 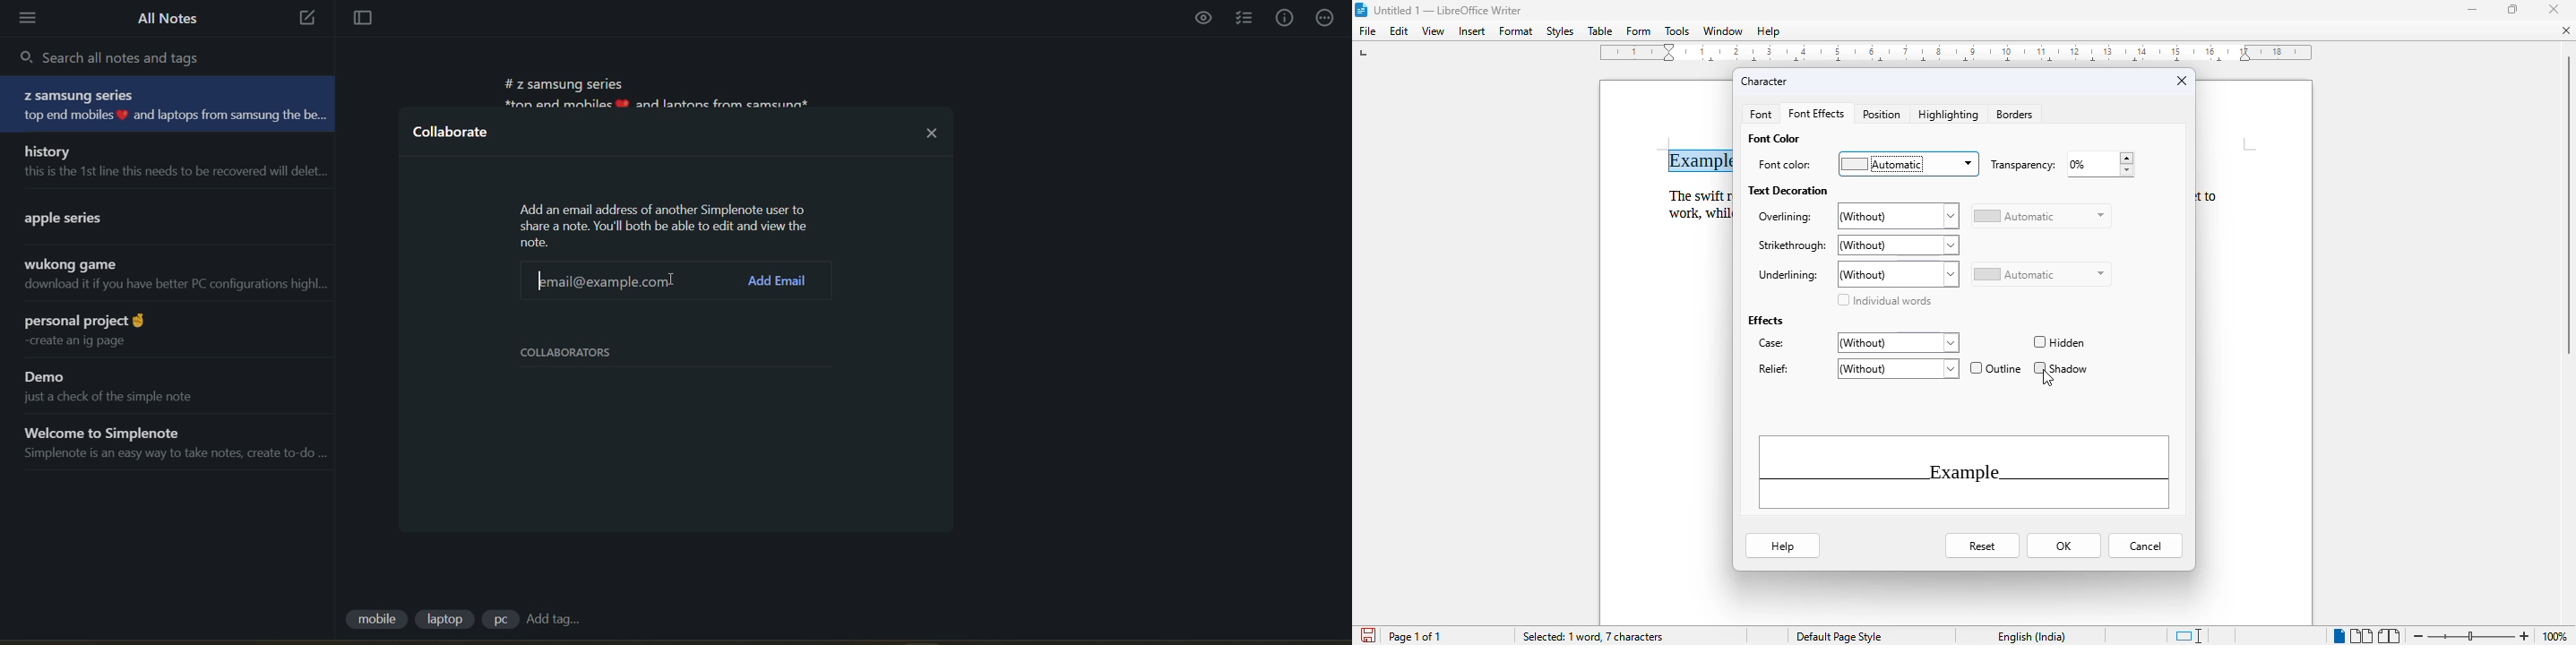 What do you see at coordinates (161, 384) in the screenshot?
I see `note title and preview` at bounding box center [161, 384].